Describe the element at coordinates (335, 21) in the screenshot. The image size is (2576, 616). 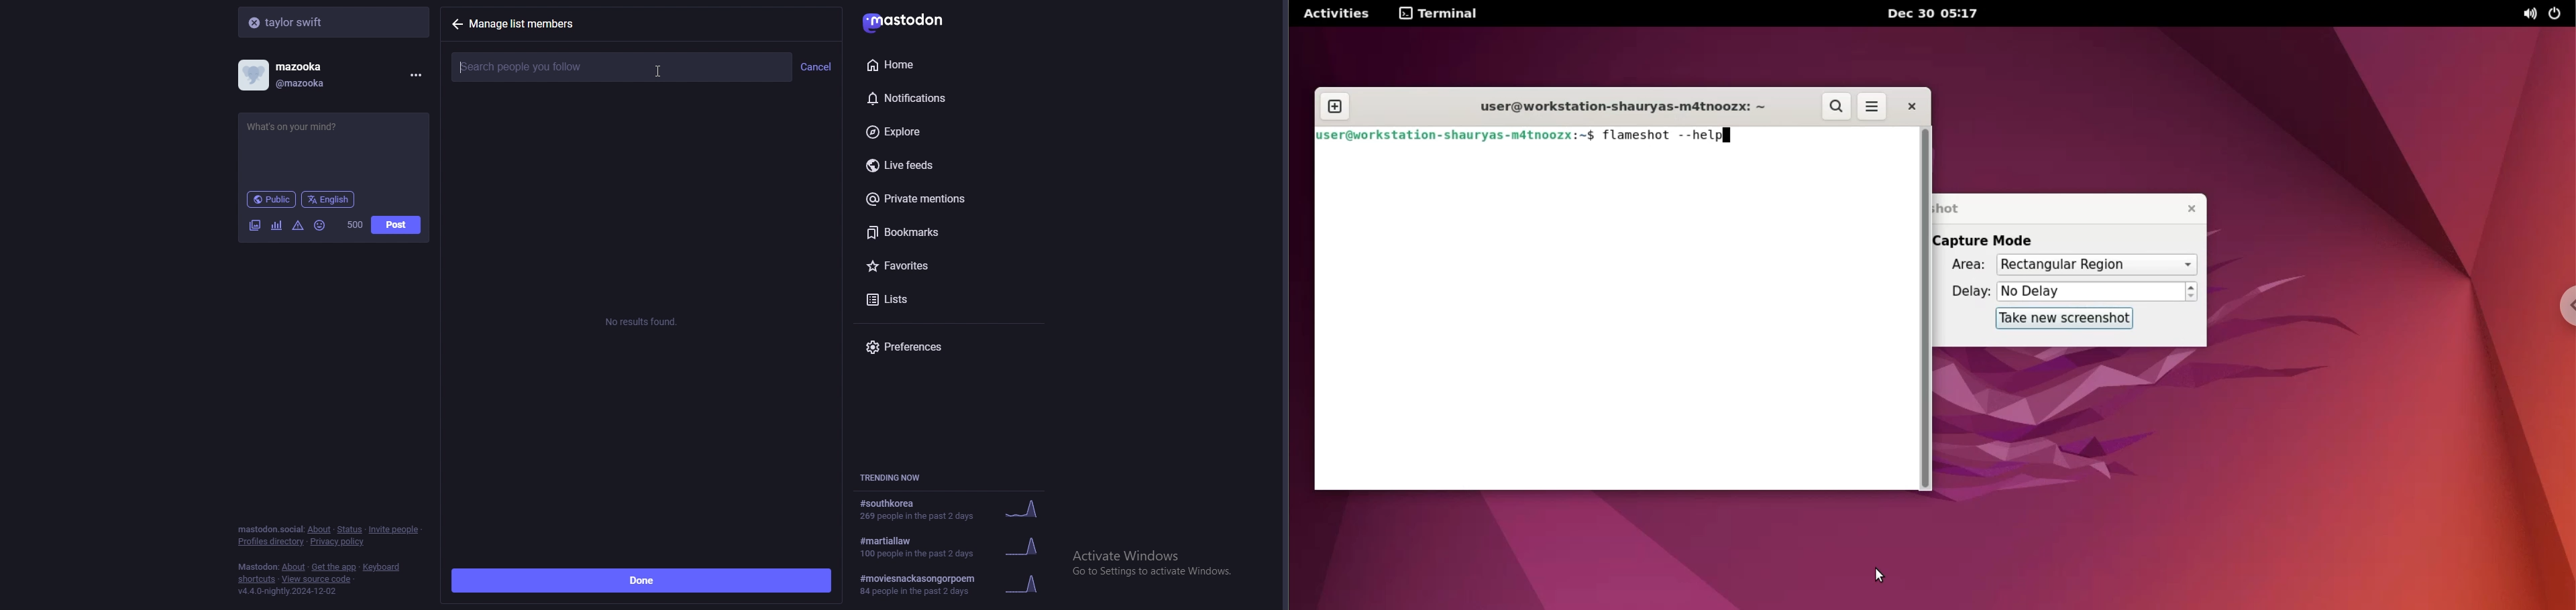
I see `search bar` at that location.